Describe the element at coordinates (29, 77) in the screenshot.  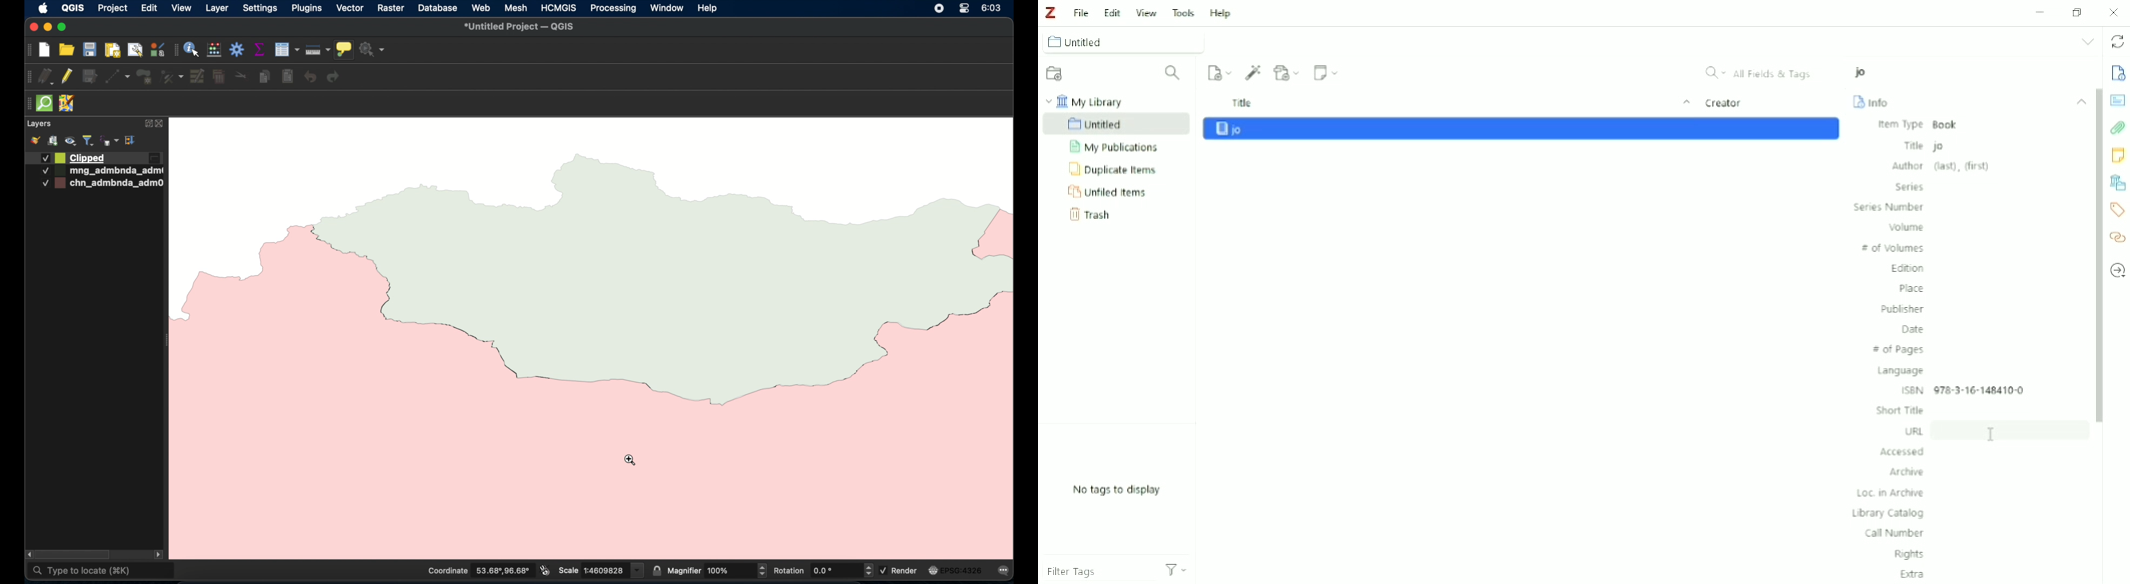
I see `drag handles` at that location.